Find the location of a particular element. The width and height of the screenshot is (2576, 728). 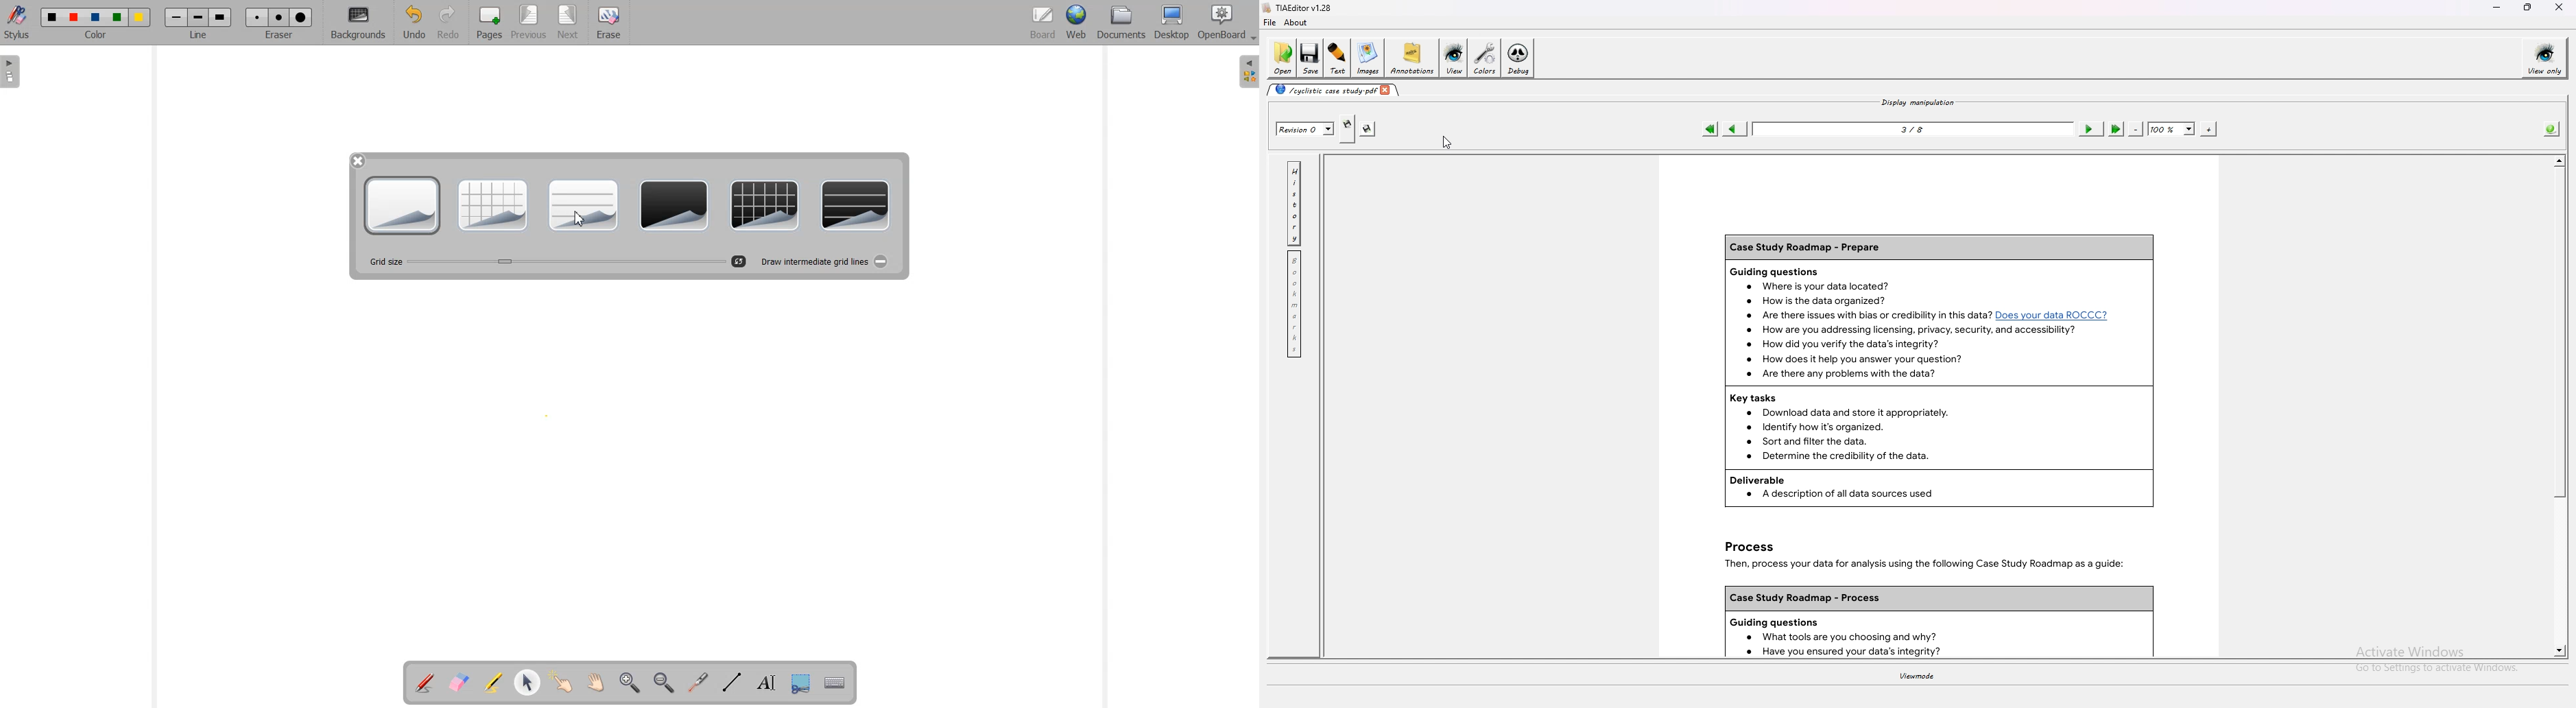

Identify how it's organized. is located at coordinates (1818, 427).